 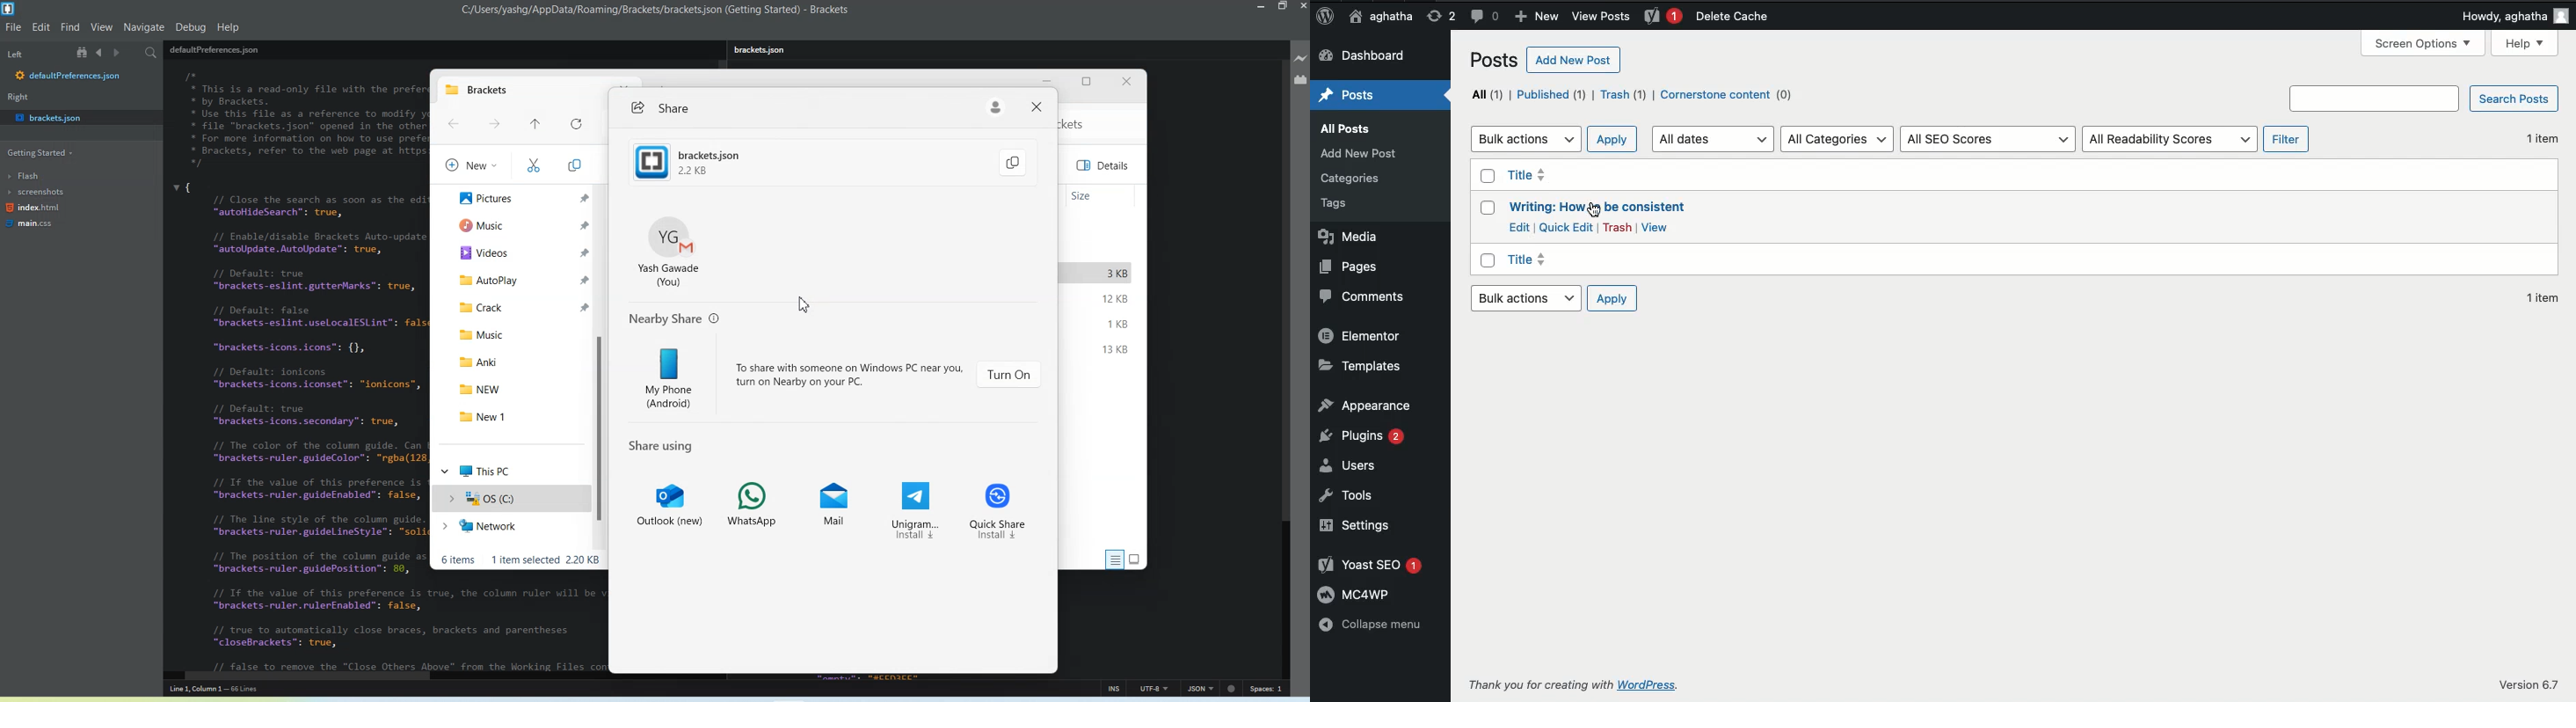 What do you see at coordinates (1302, 8) in the screenshot?
I see `Close` at bounding box center [1302, 8].